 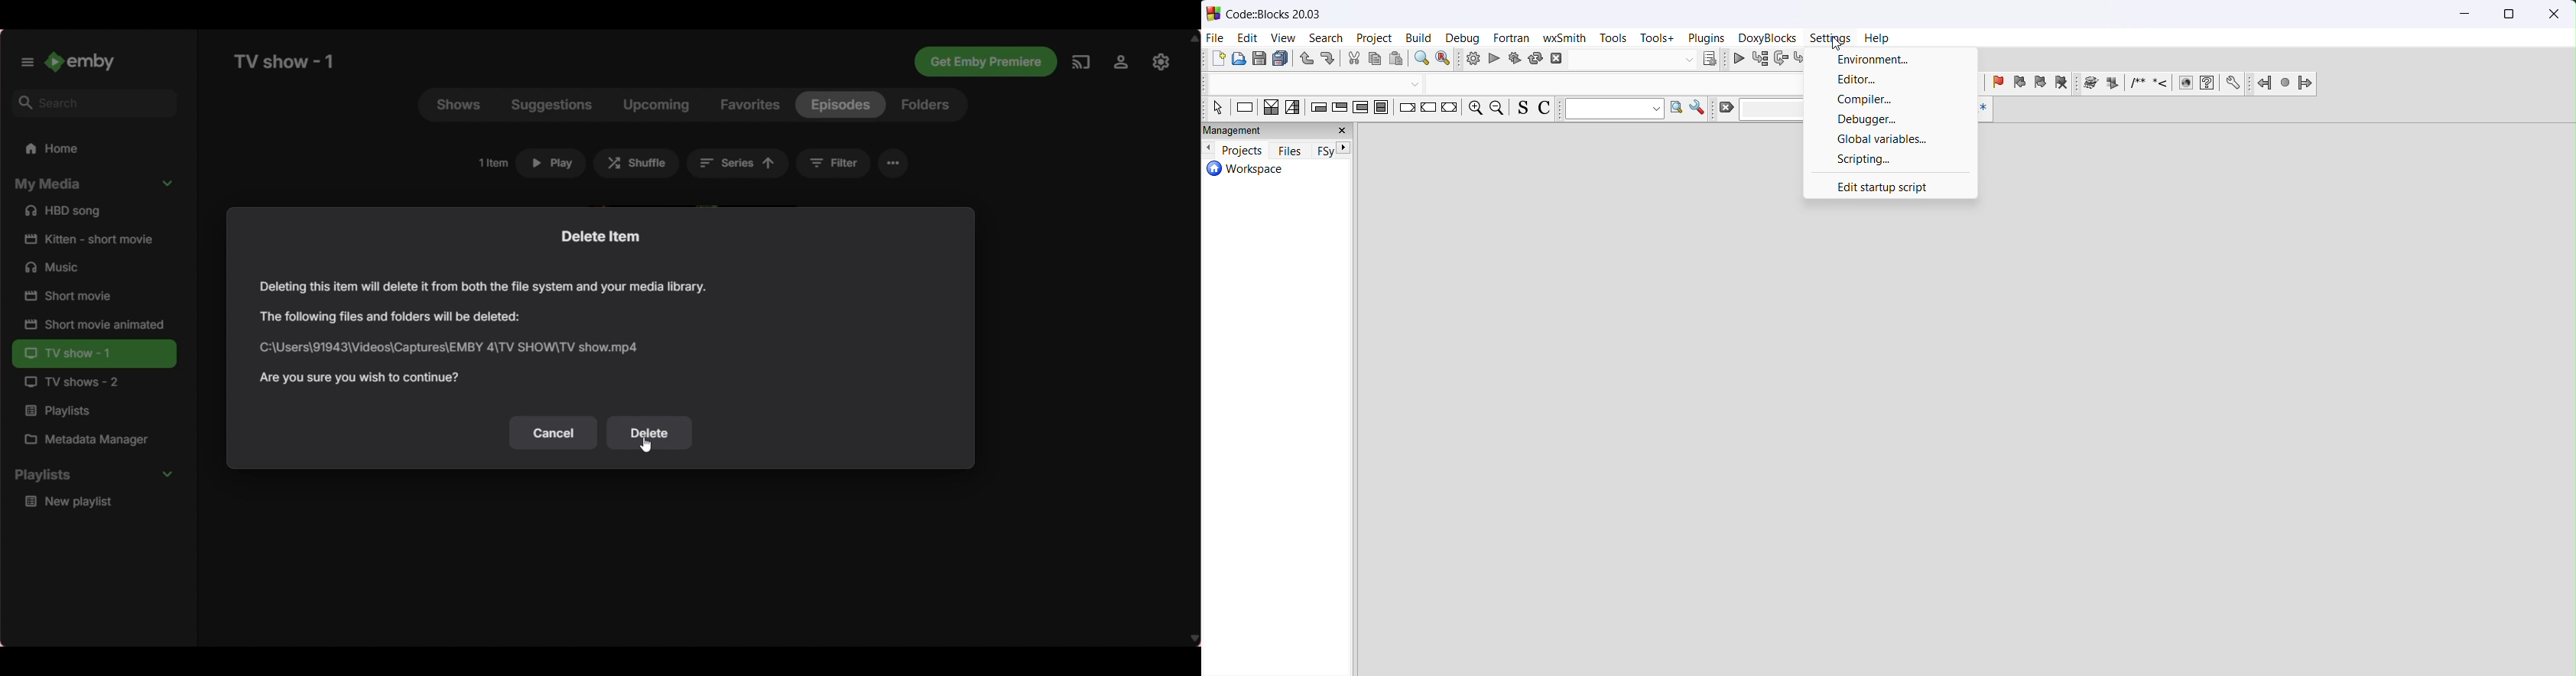 I want to click on project, so click(x=1376, y=39).